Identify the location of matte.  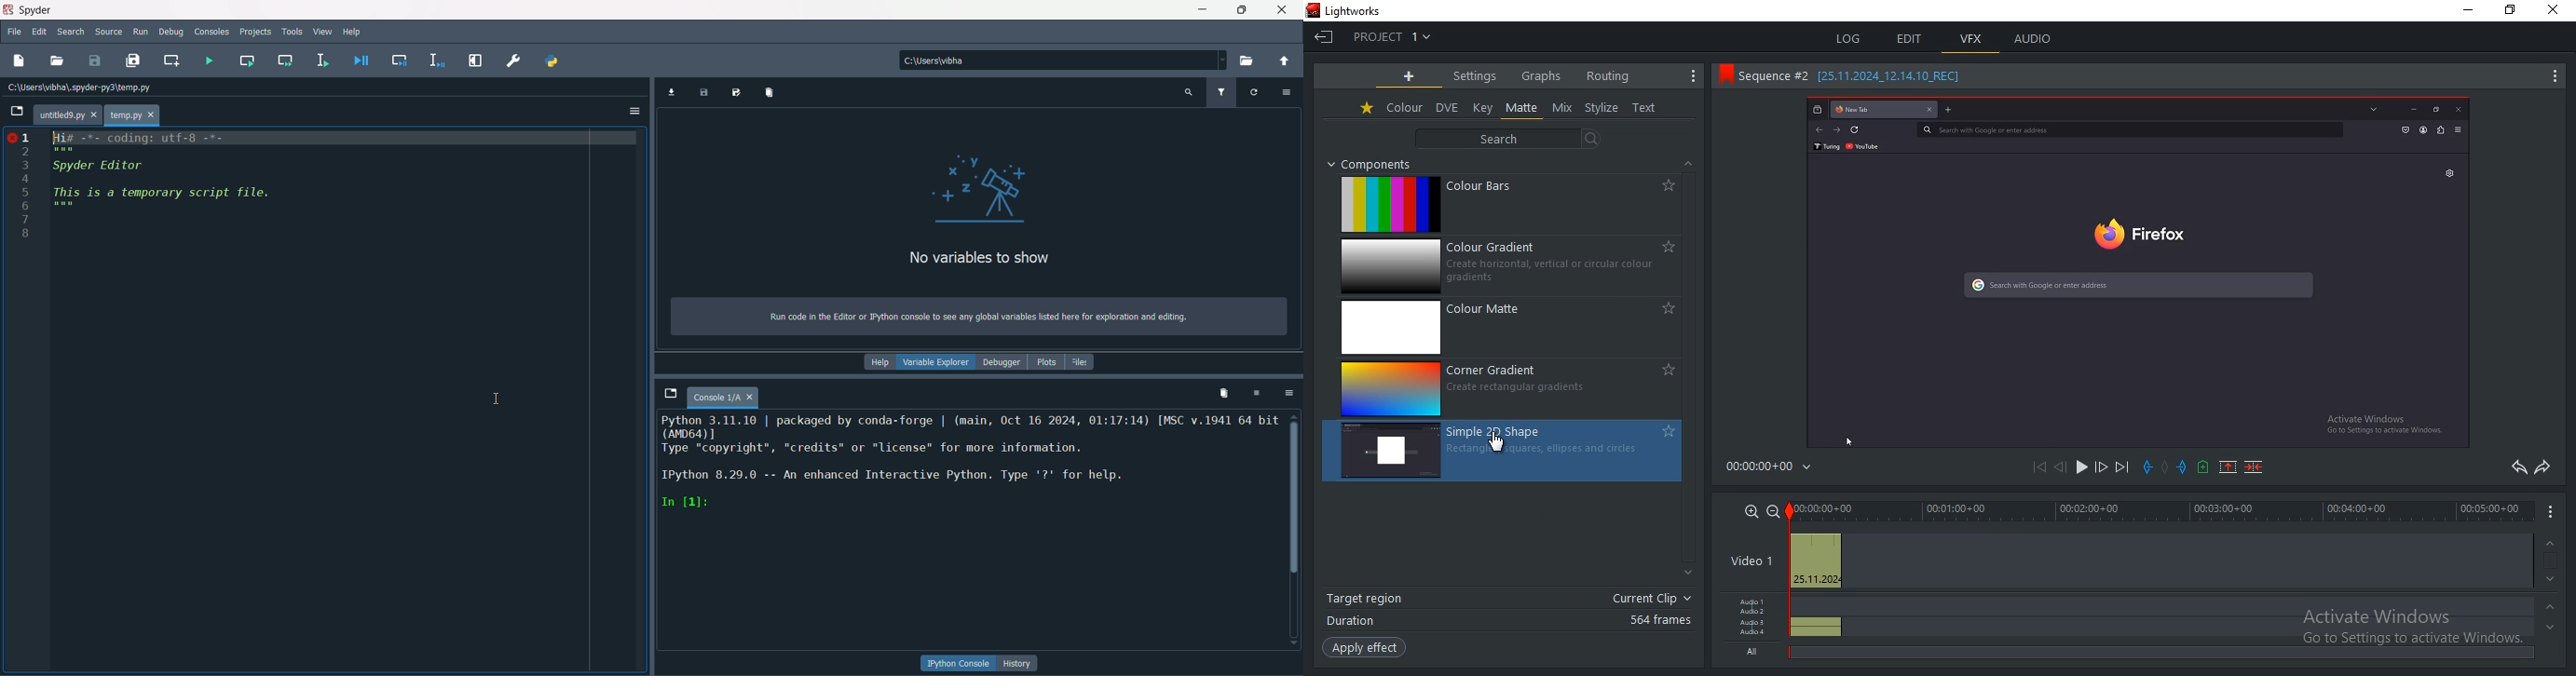
(1522, 108).